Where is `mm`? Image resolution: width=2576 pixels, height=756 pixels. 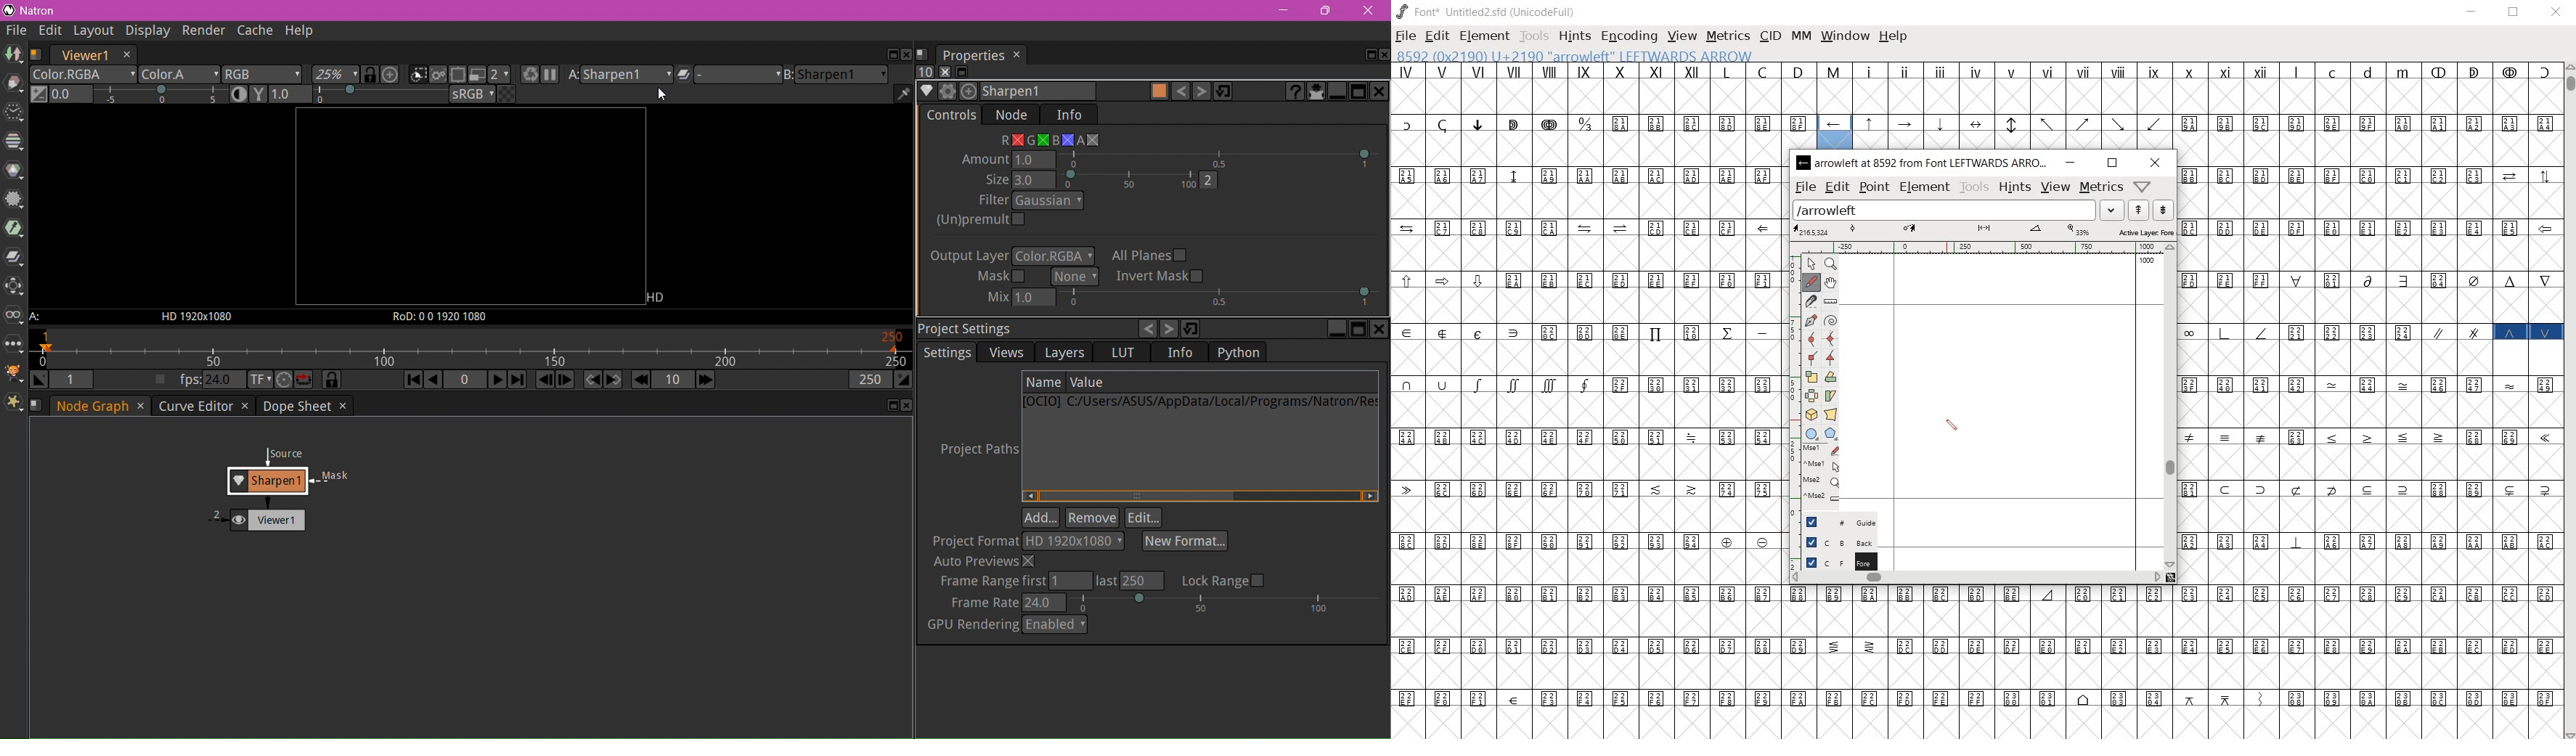 mm is located at coordinates (1801, 36).